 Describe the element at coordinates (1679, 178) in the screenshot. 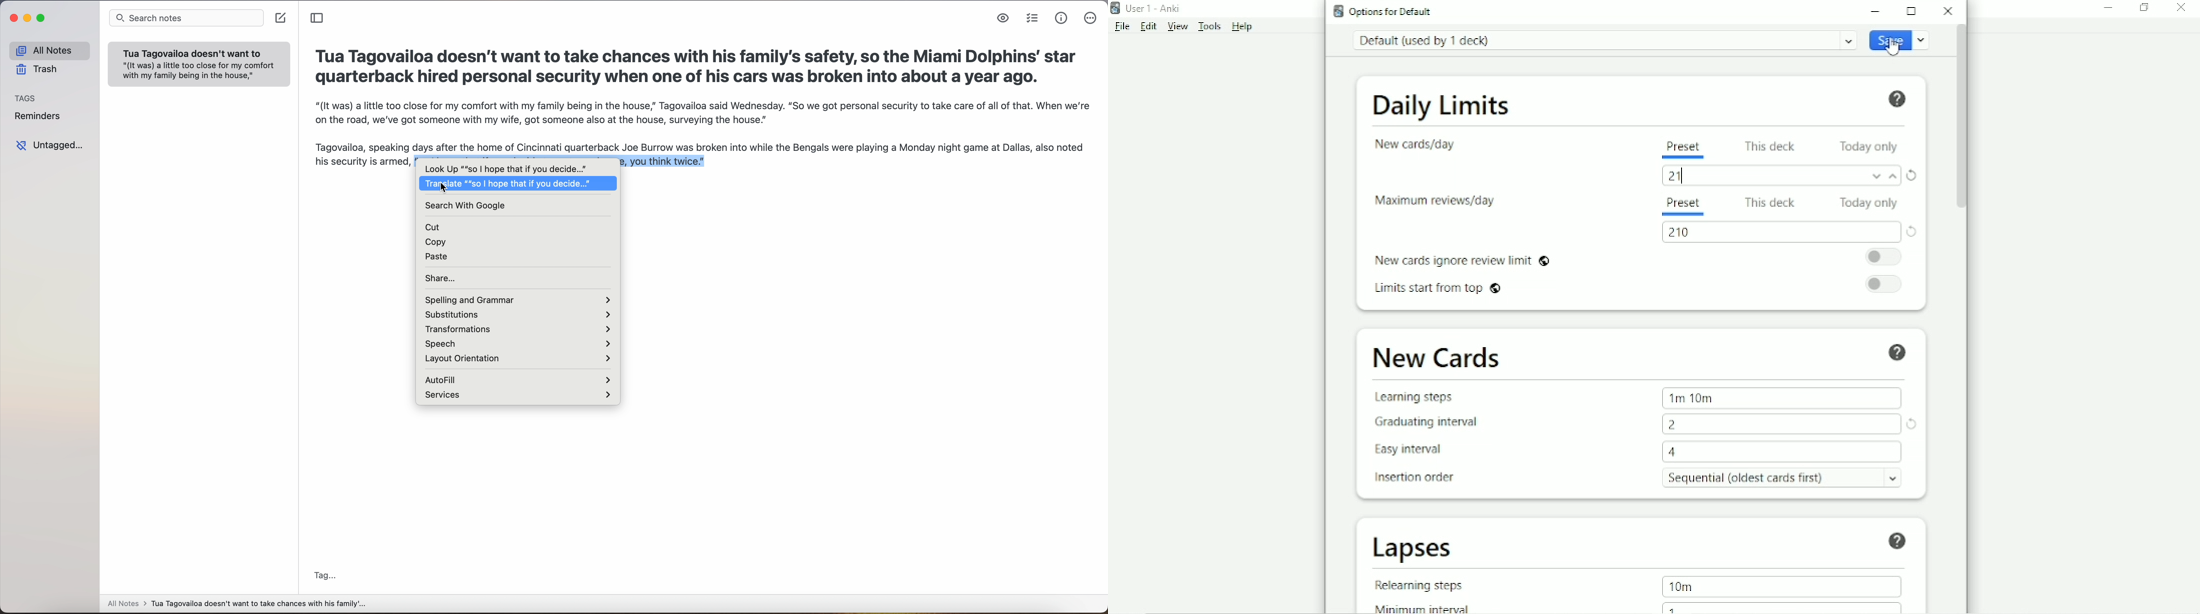

I see `21` at that location.